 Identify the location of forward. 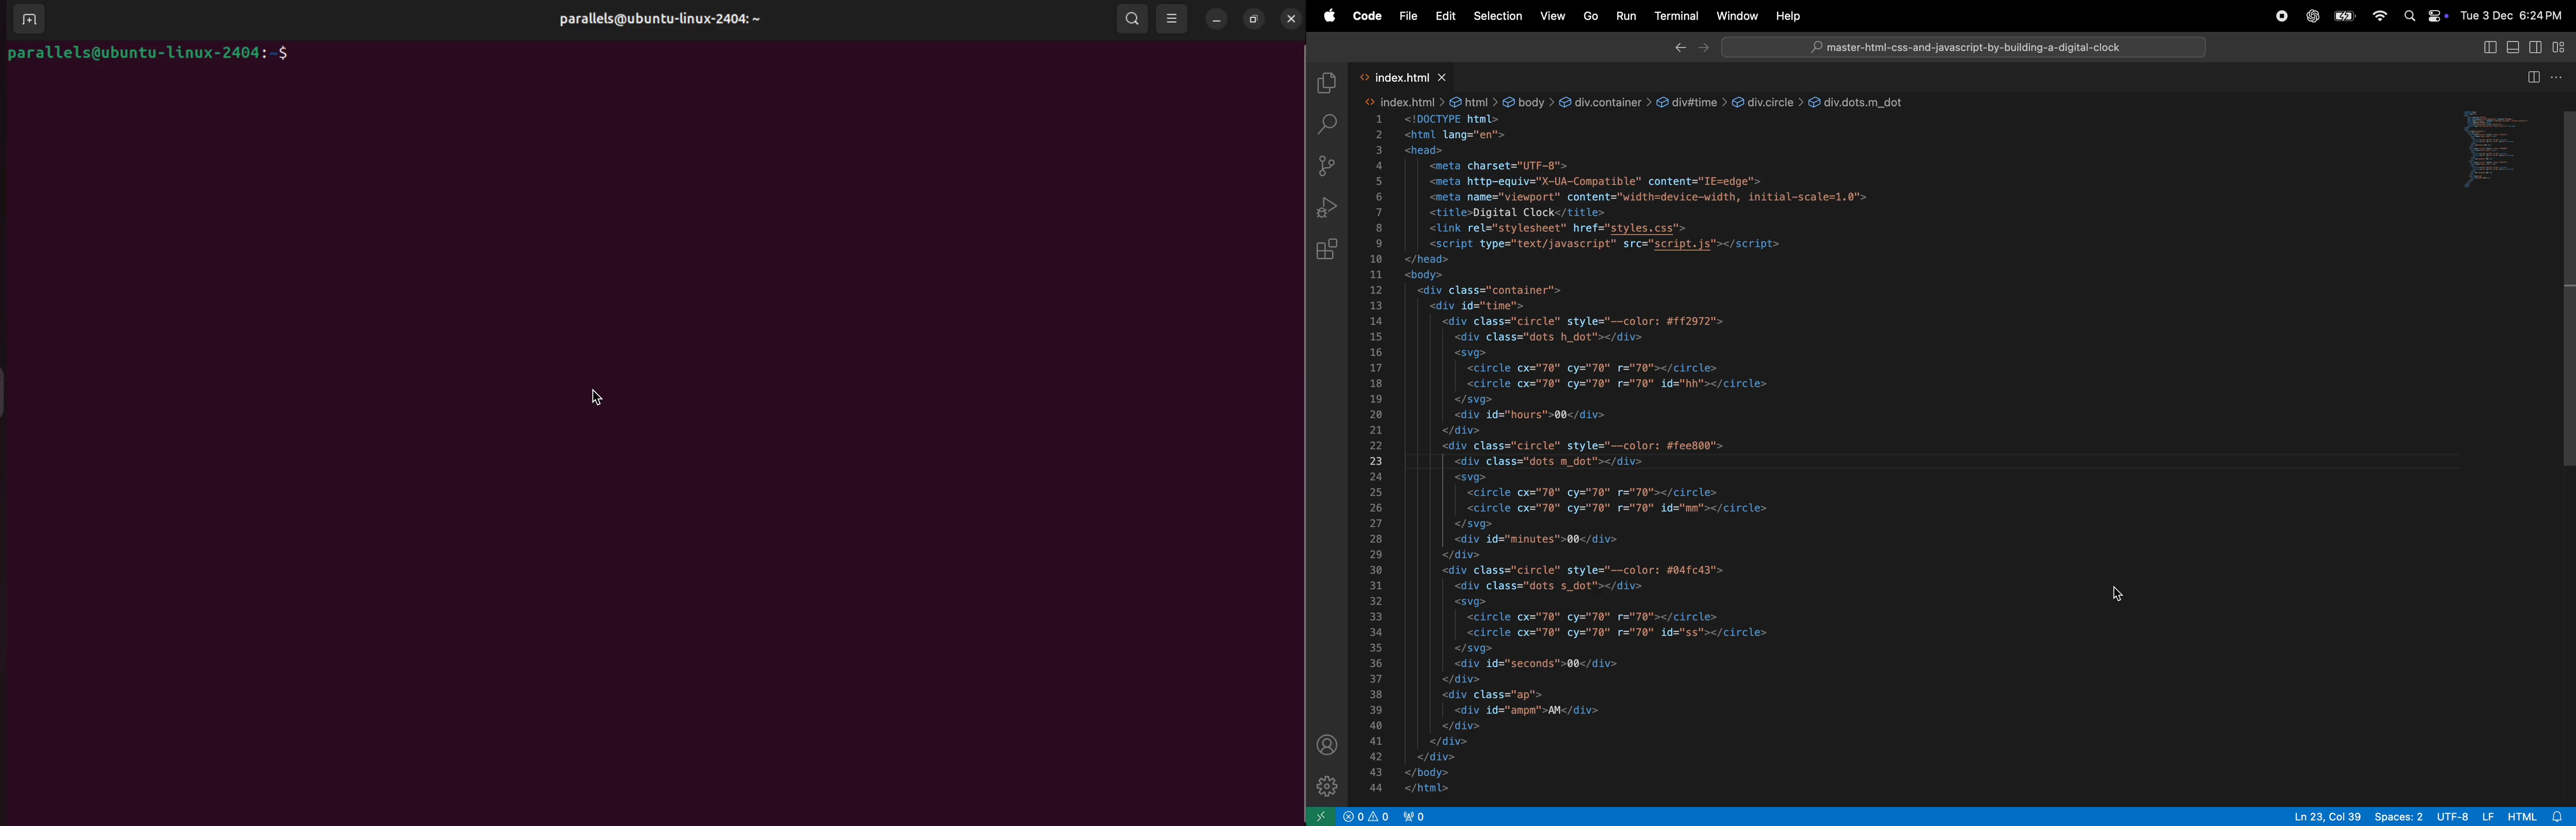
(1704, 47).